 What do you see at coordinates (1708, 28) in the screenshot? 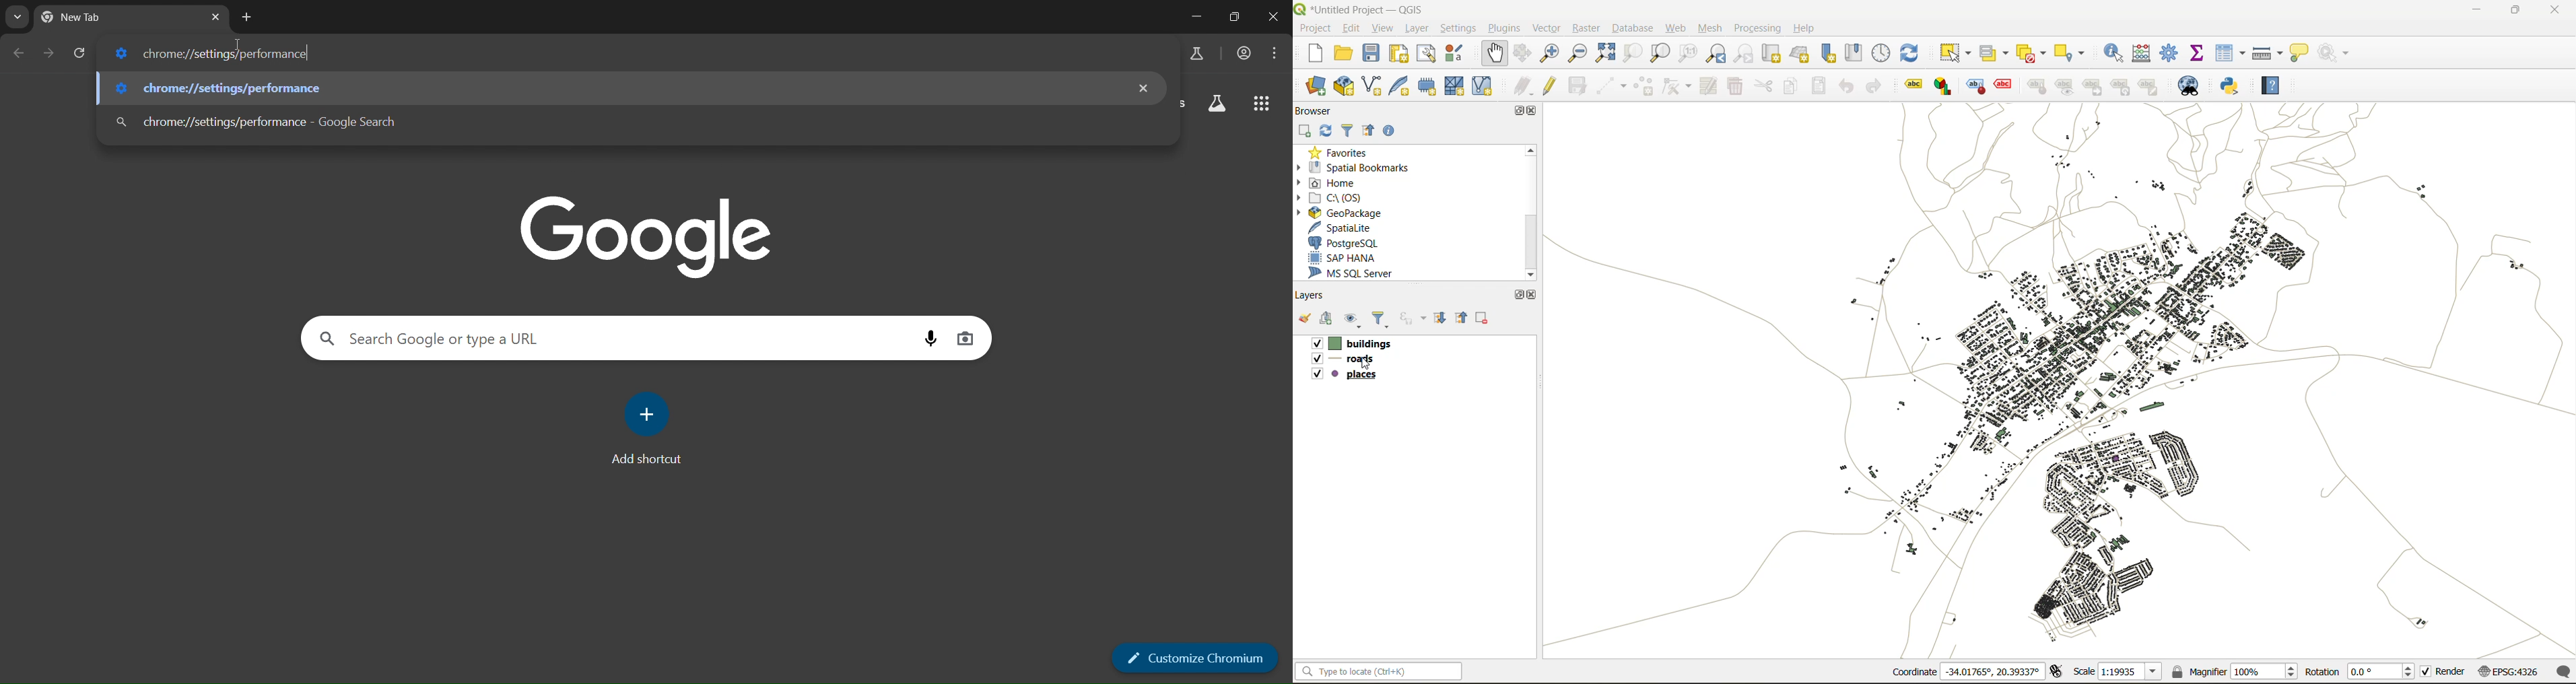
I see `mesh` at bounding box center [1708, 28].